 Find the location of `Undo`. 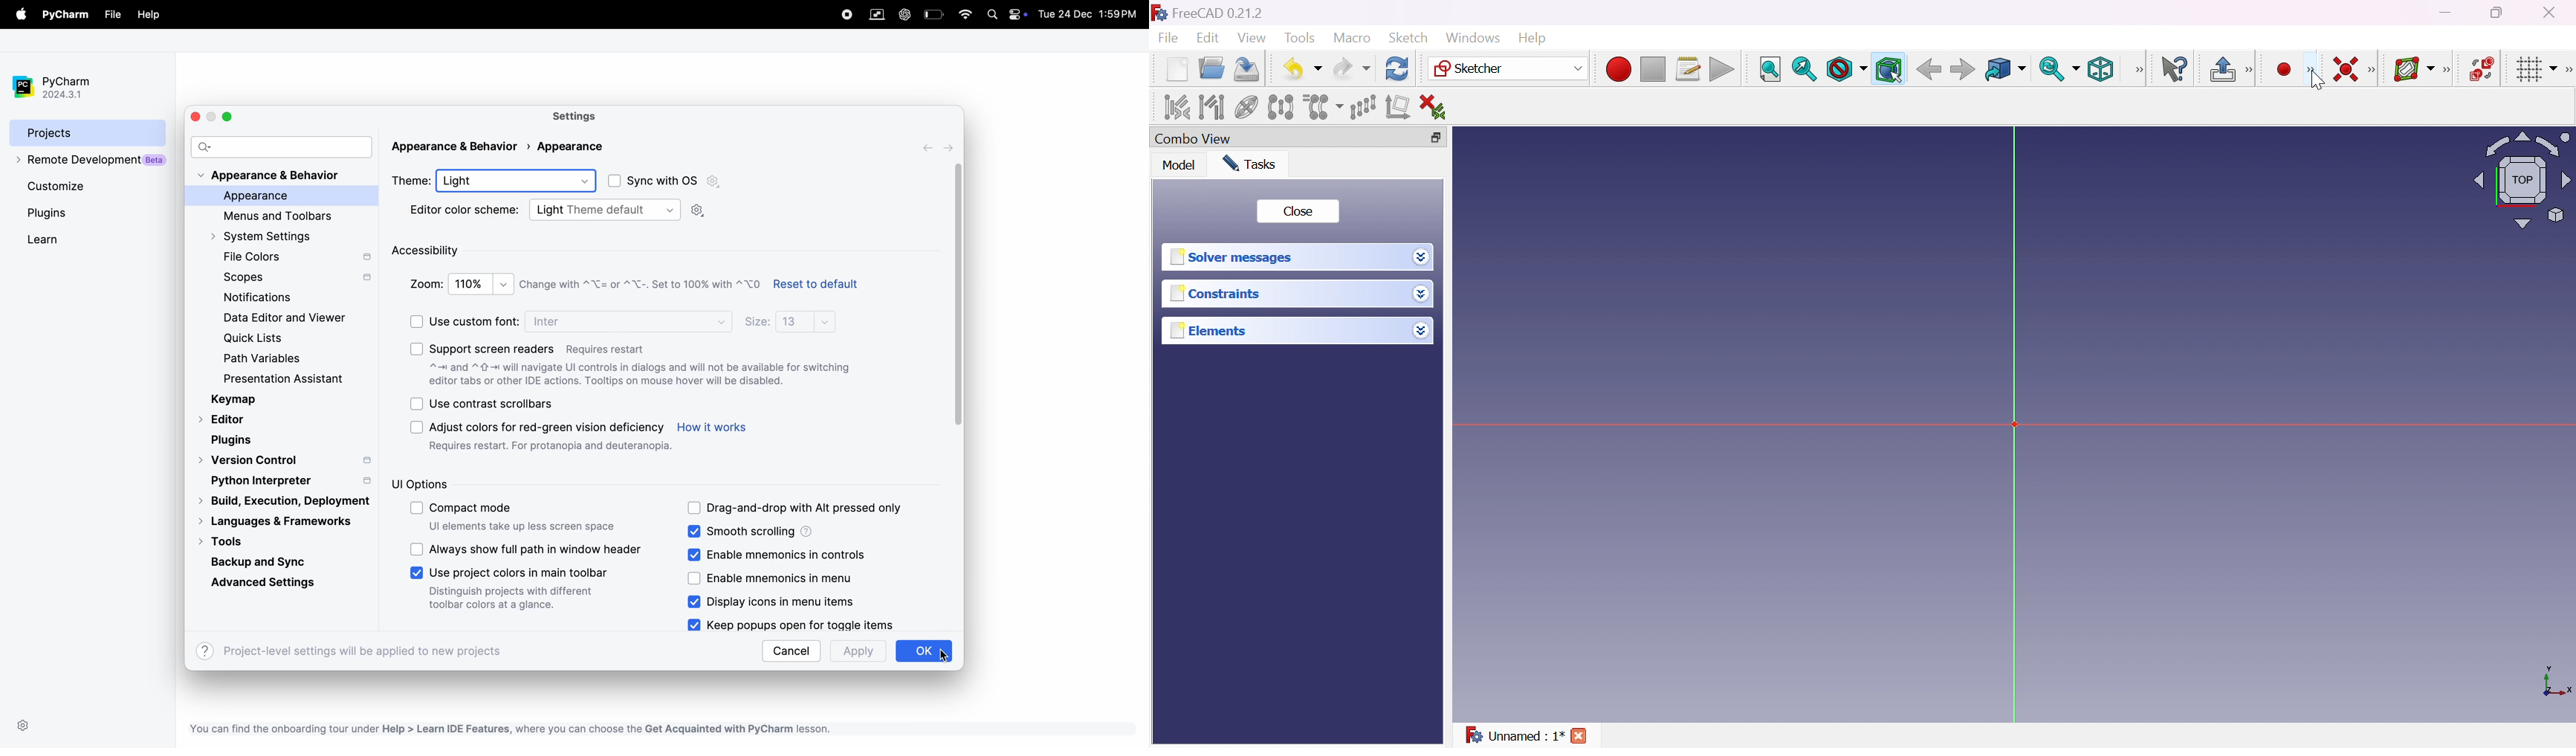

Undo is located at coordinates (1302, 70).